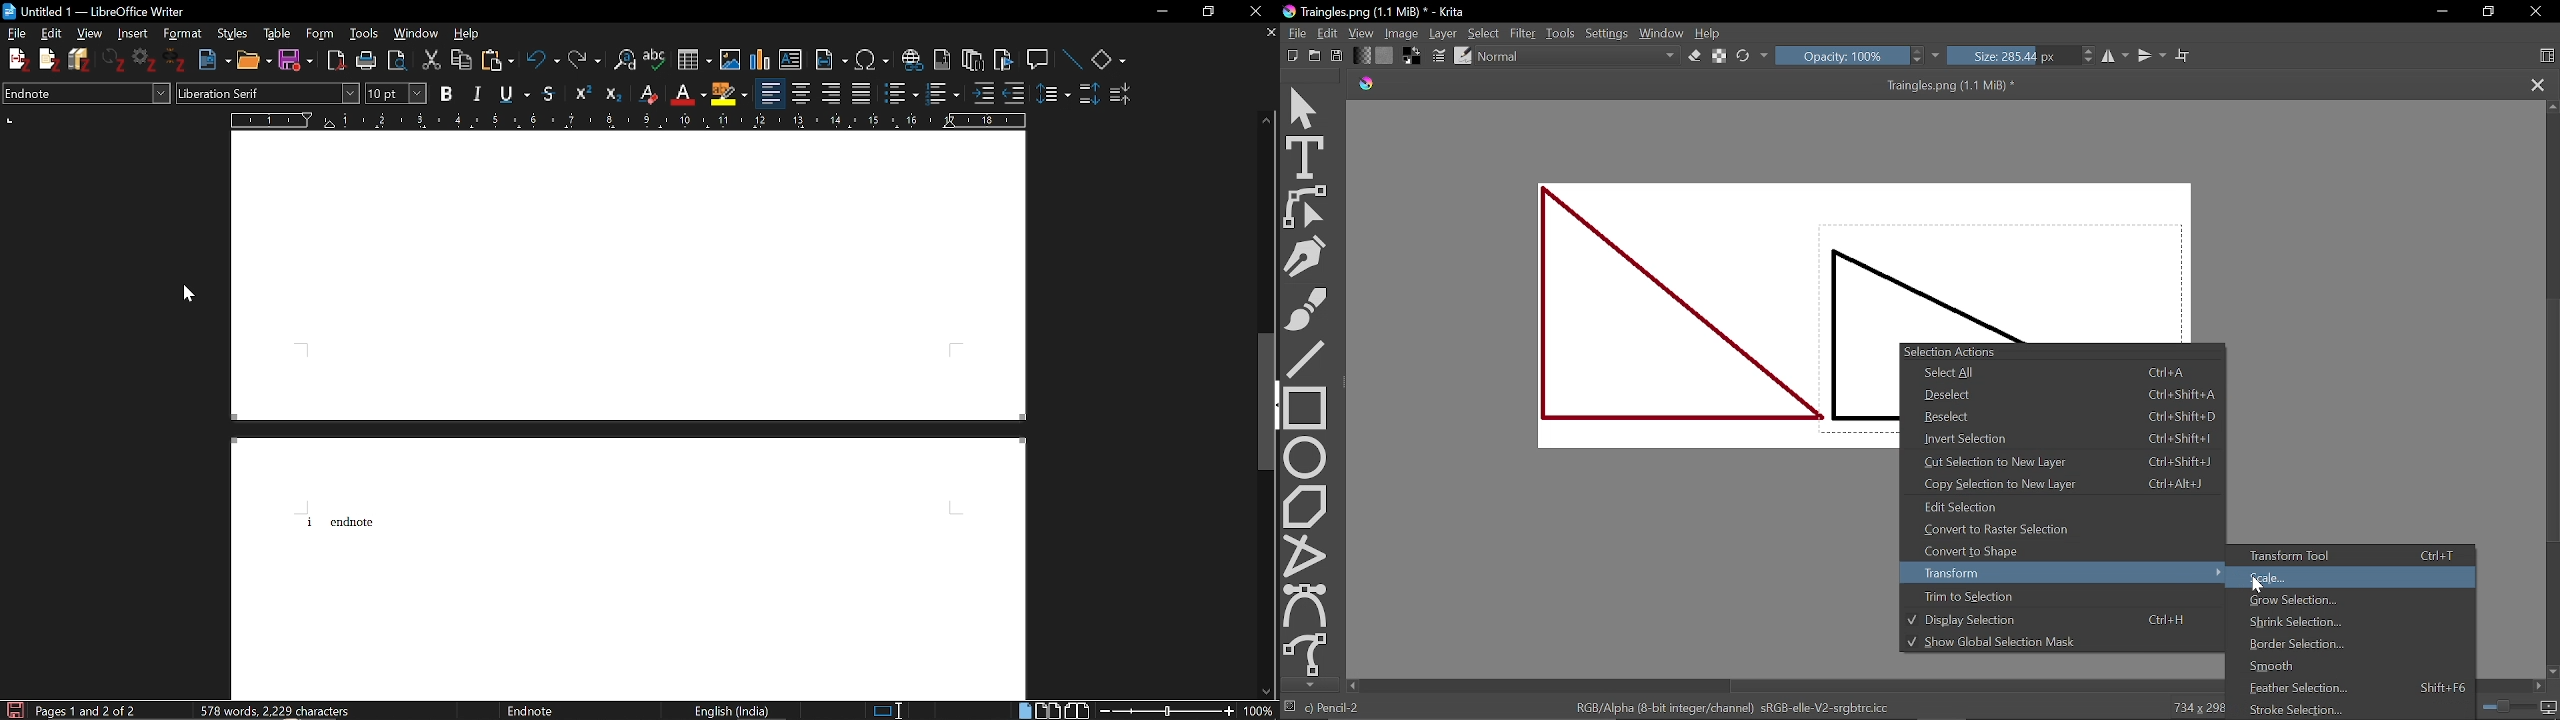  I want to click on Select All, so click(2057, 373).